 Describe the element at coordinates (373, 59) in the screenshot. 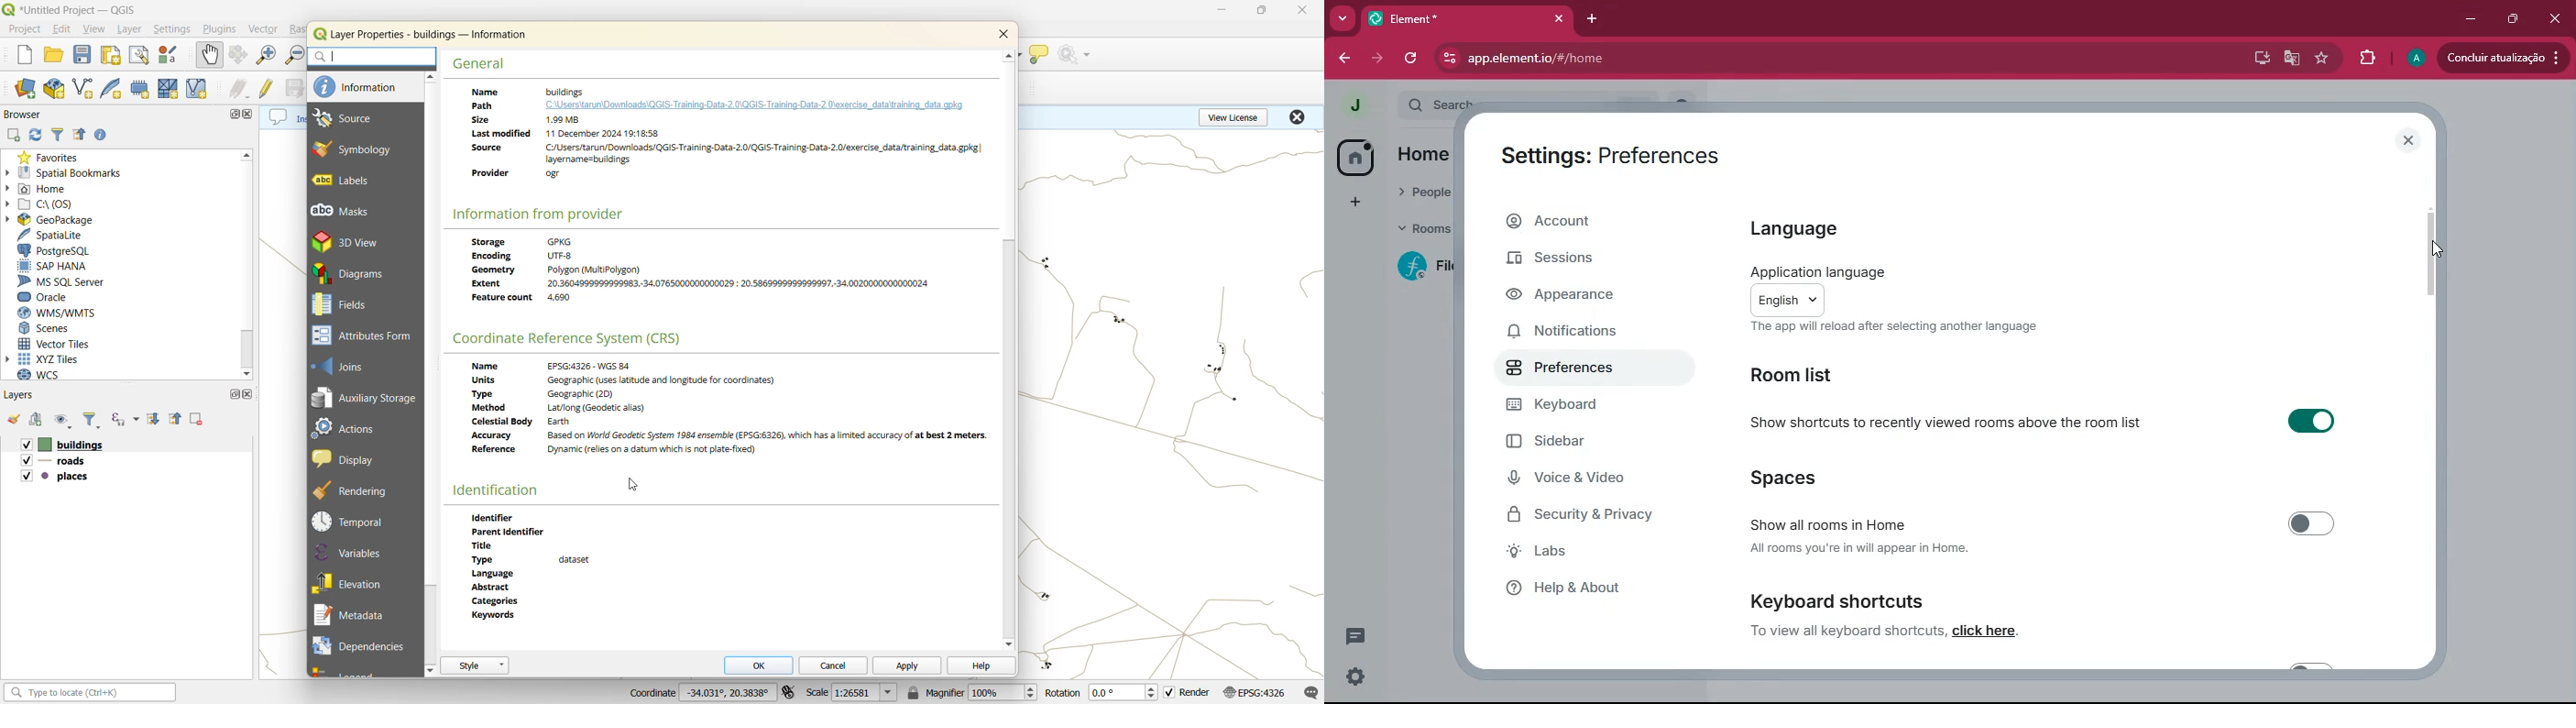

I see `search` at that location.